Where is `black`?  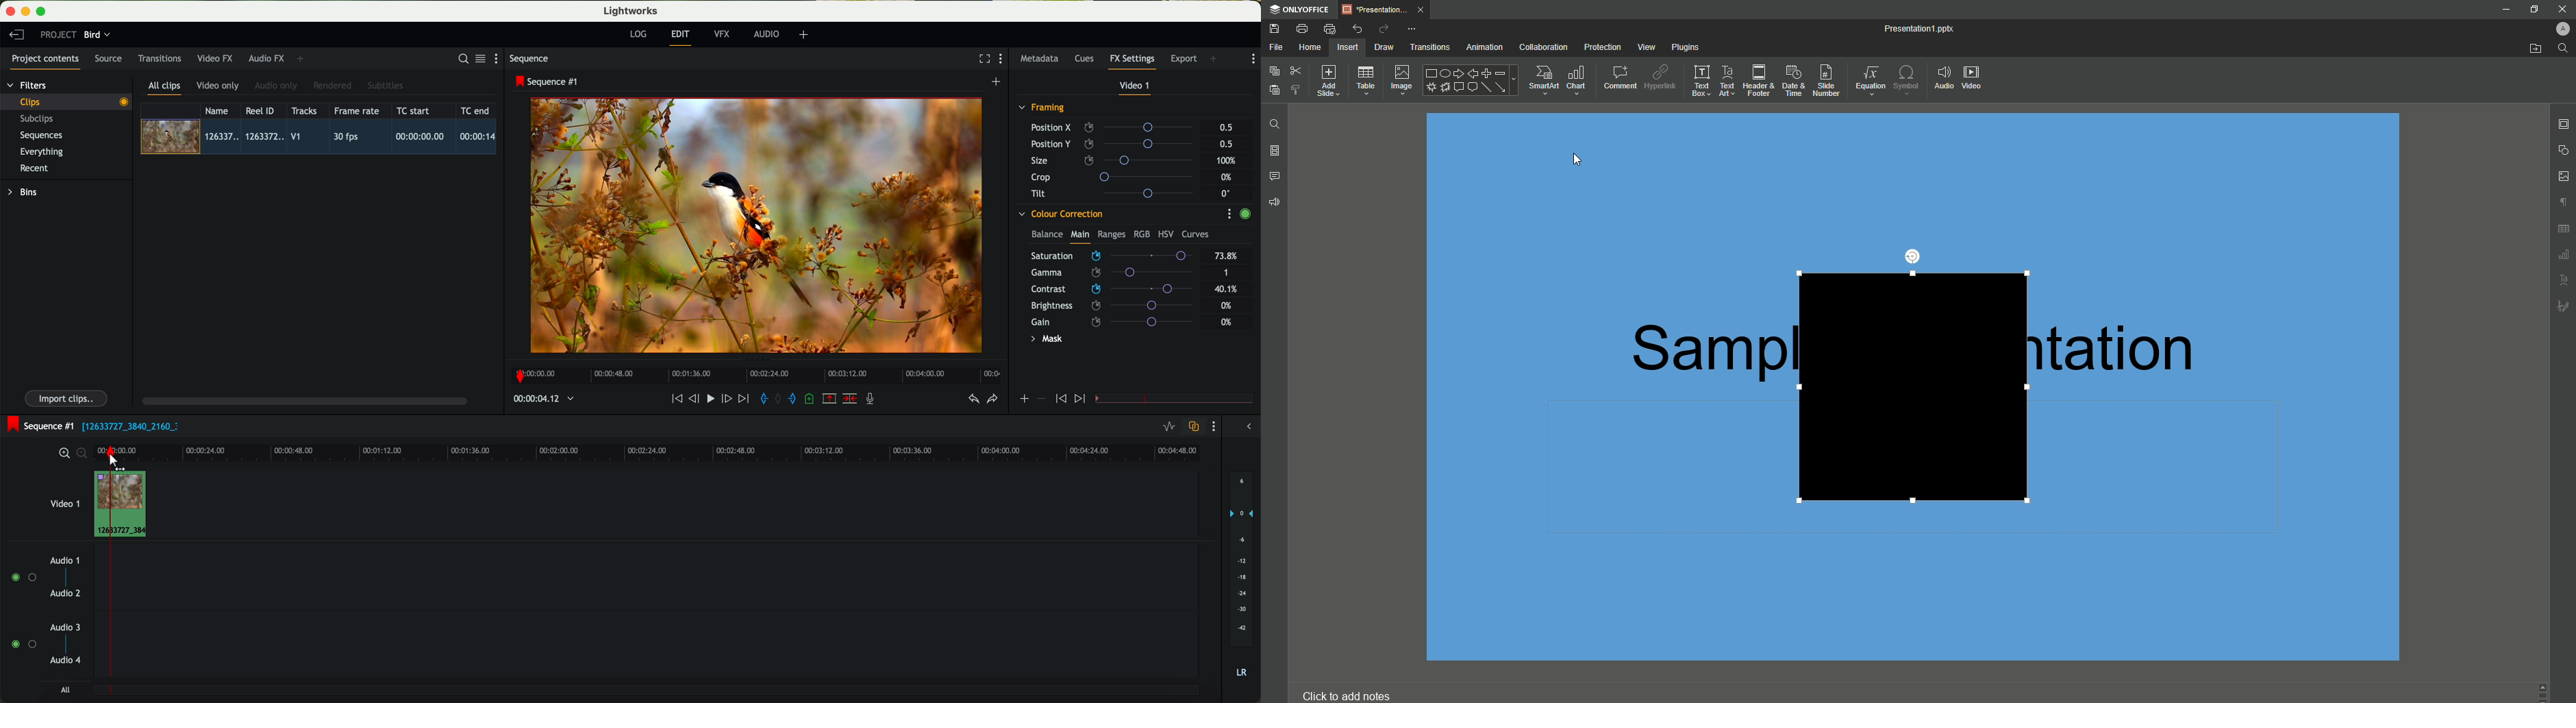 black is located at coordinates (126, 425).